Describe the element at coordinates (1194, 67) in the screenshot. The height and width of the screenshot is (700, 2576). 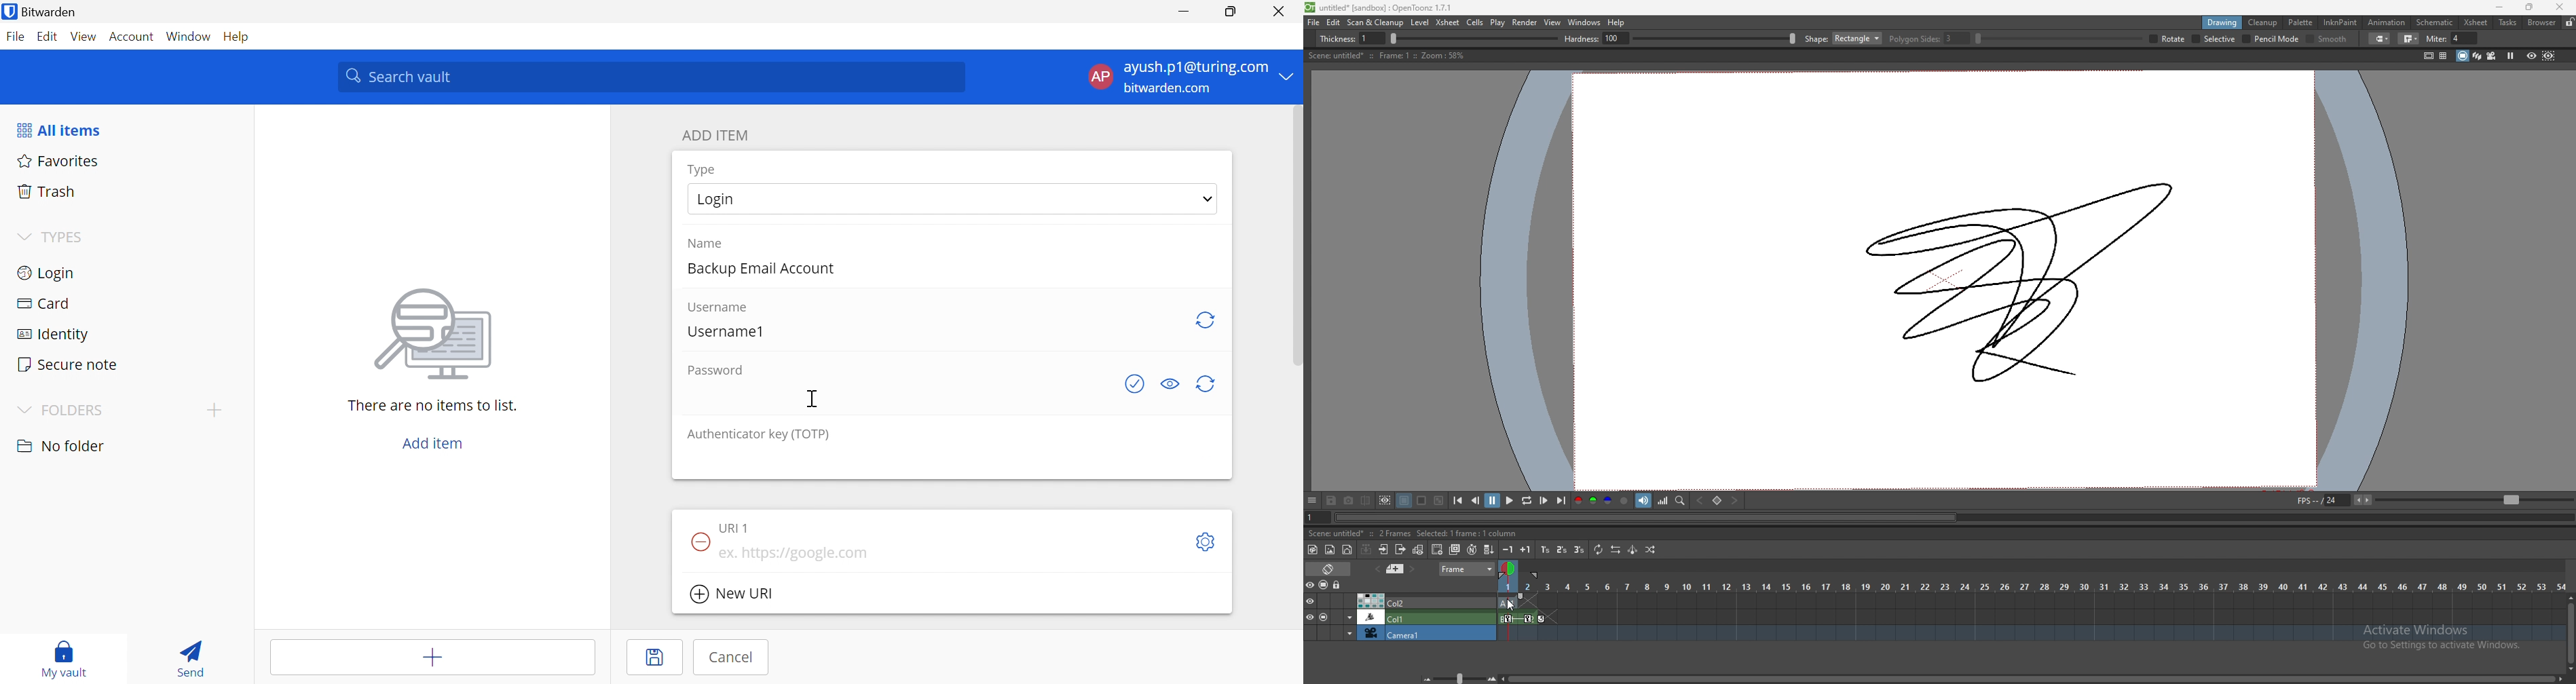
I see `ayush.p1@gmail.com` at that location.